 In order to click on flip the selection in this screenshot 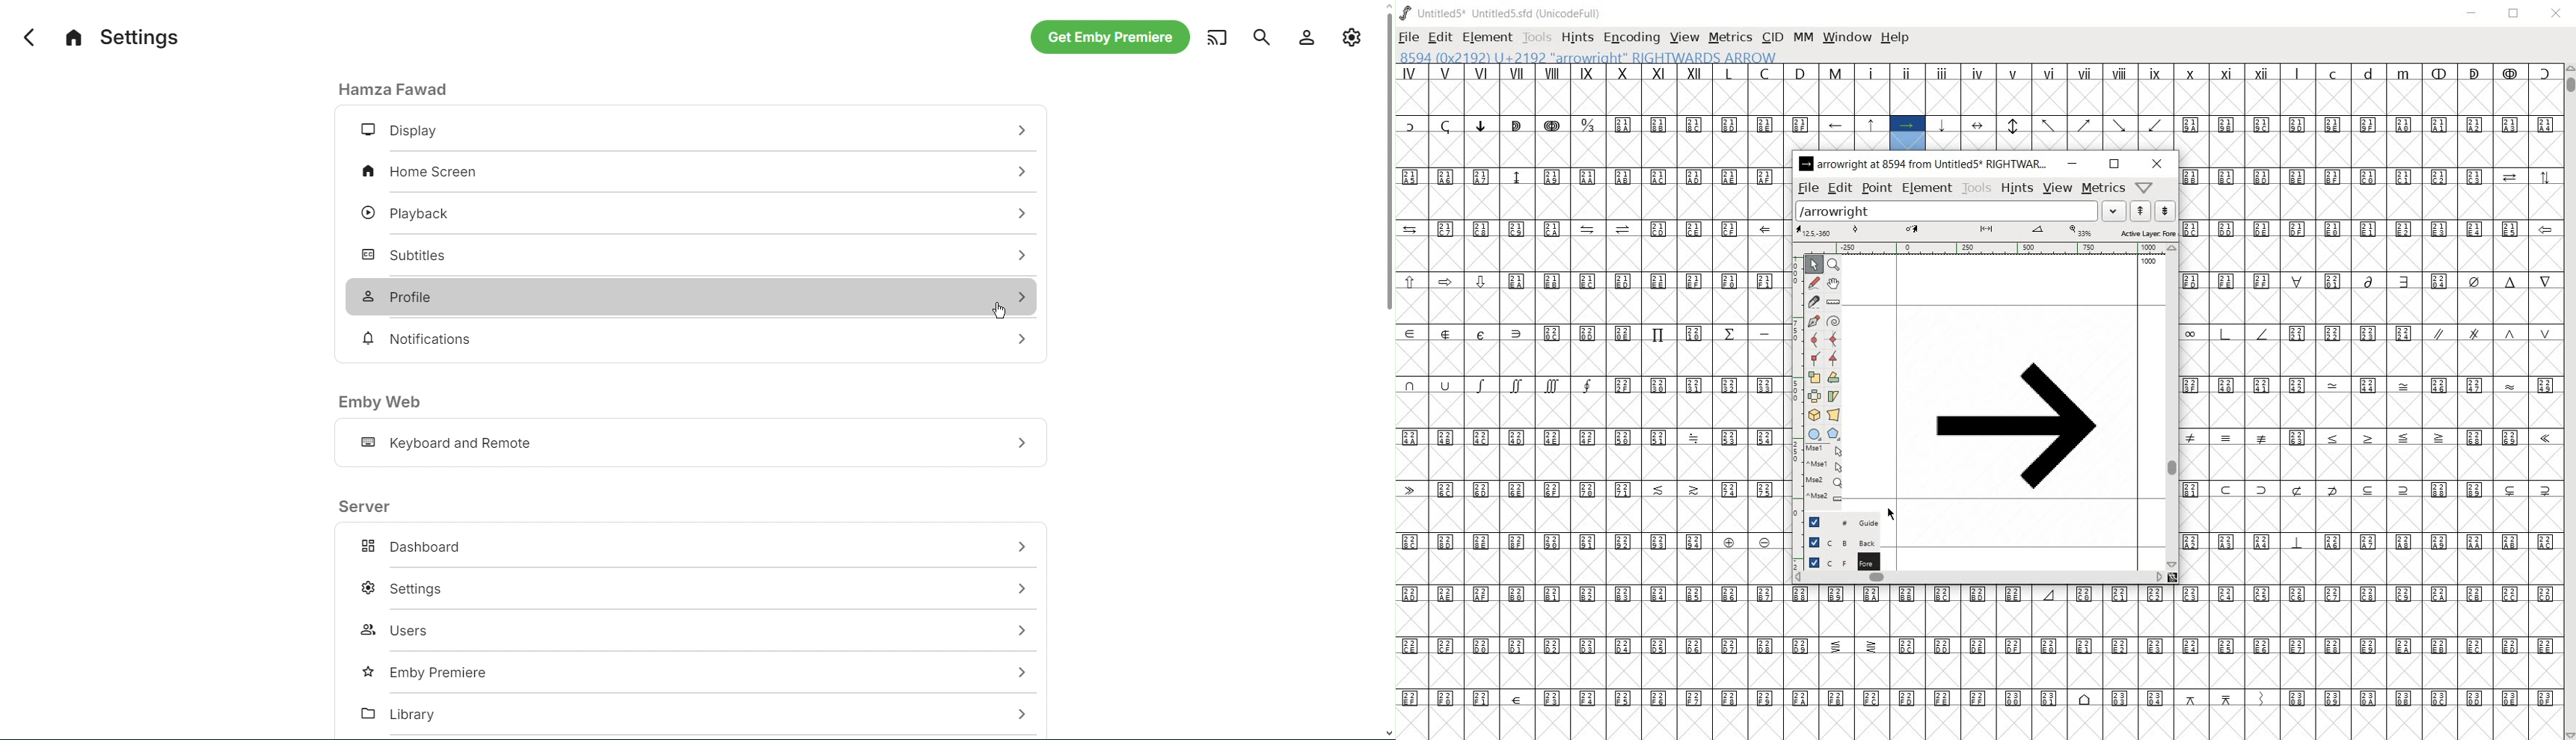, I will do `click(1814, 396)`.